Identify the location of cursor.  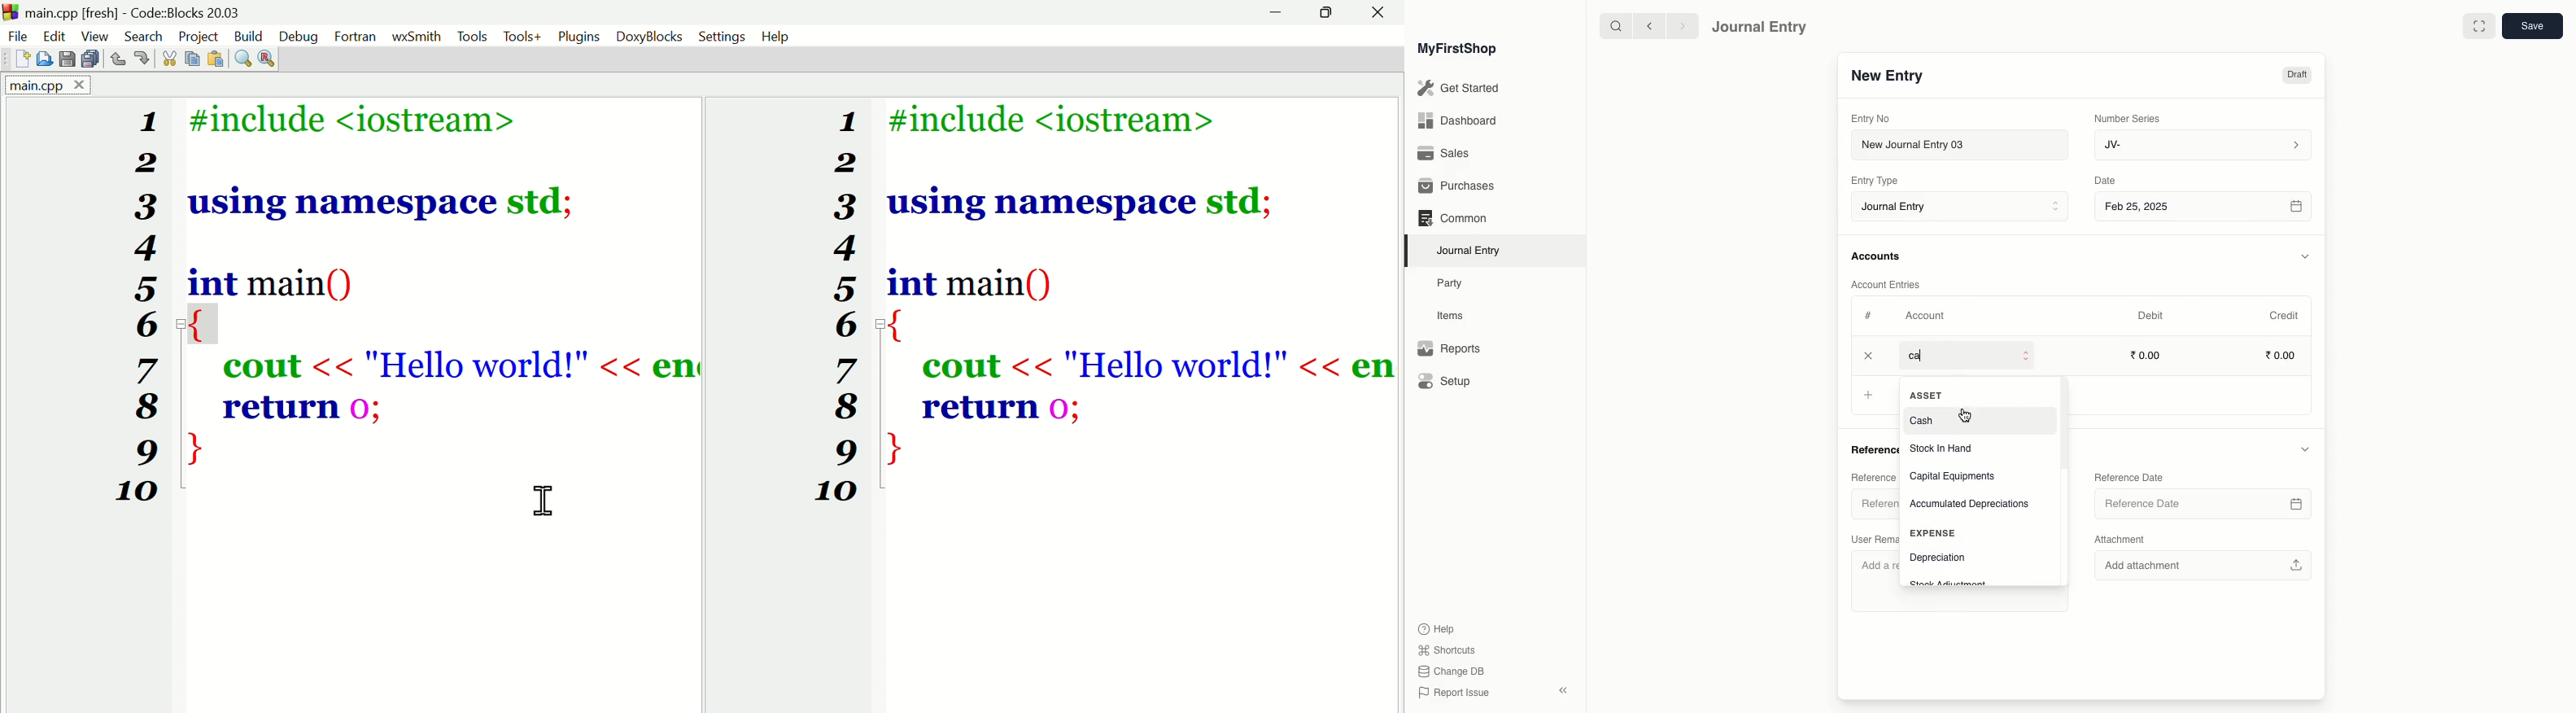
(1966, 415).